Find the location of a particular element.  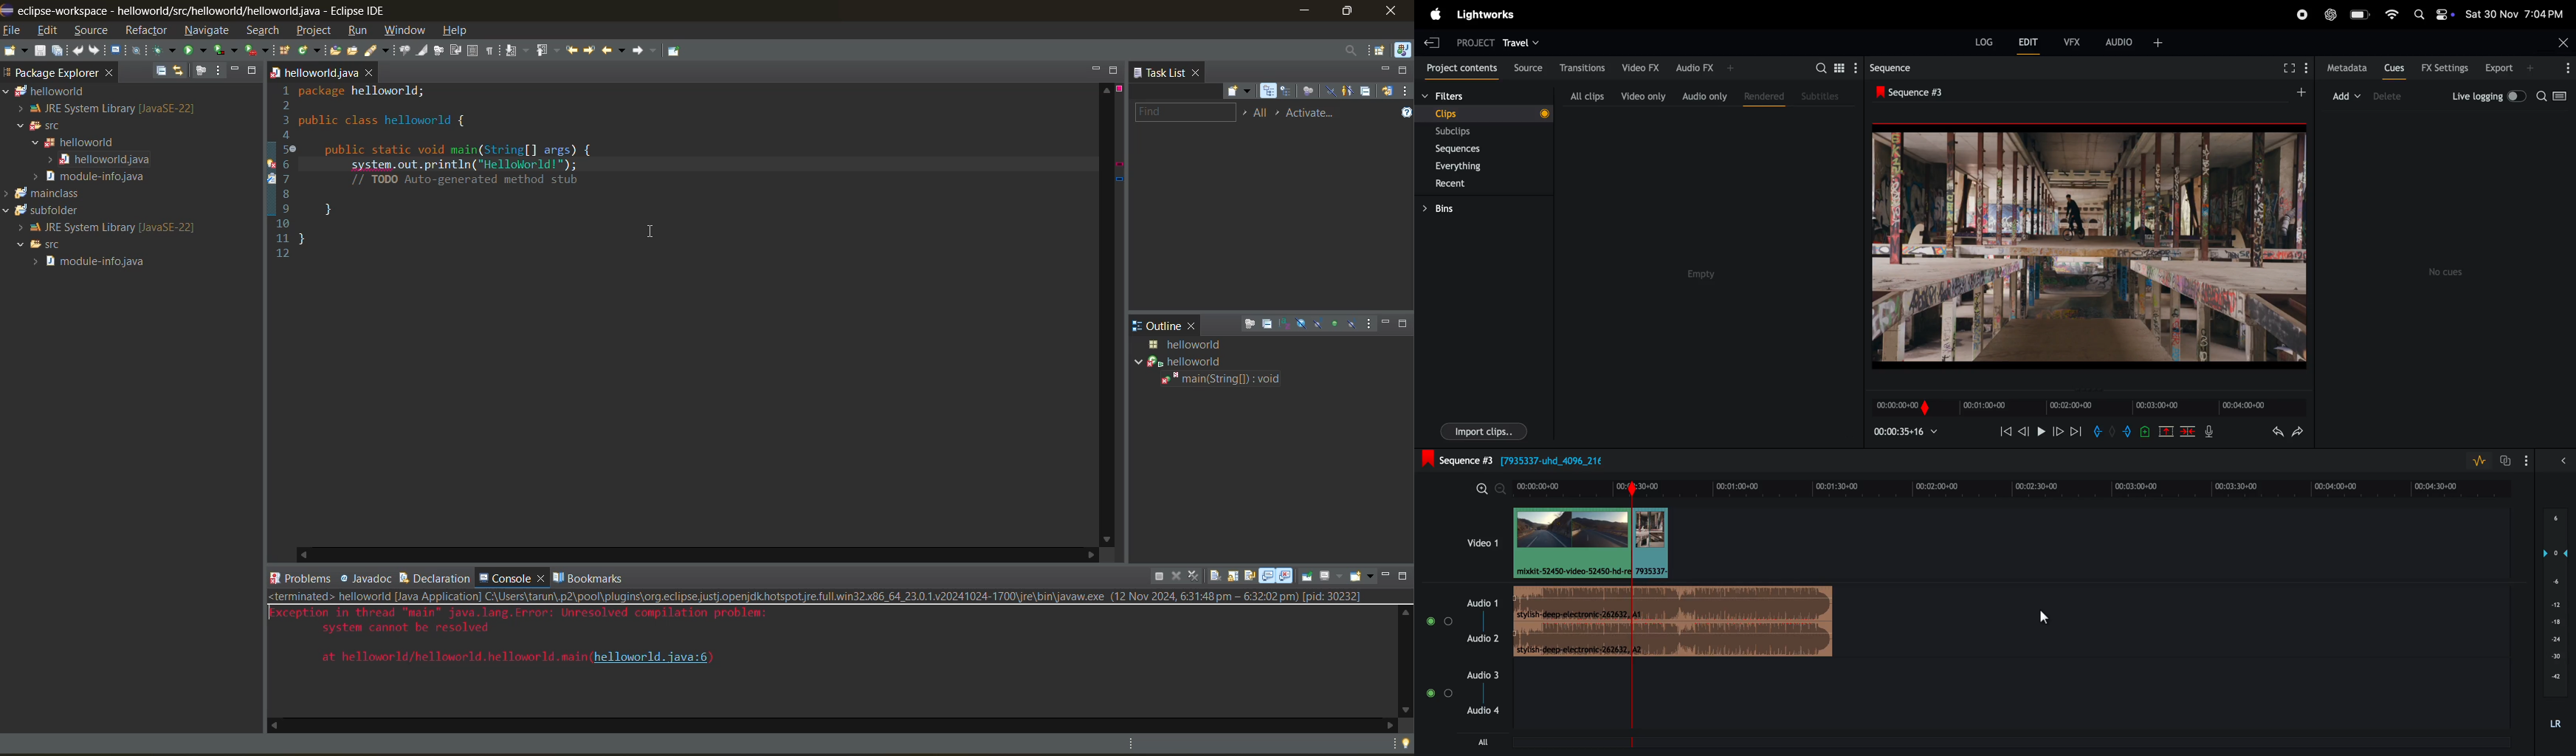

minimize is located at coordinates (1384, 578).